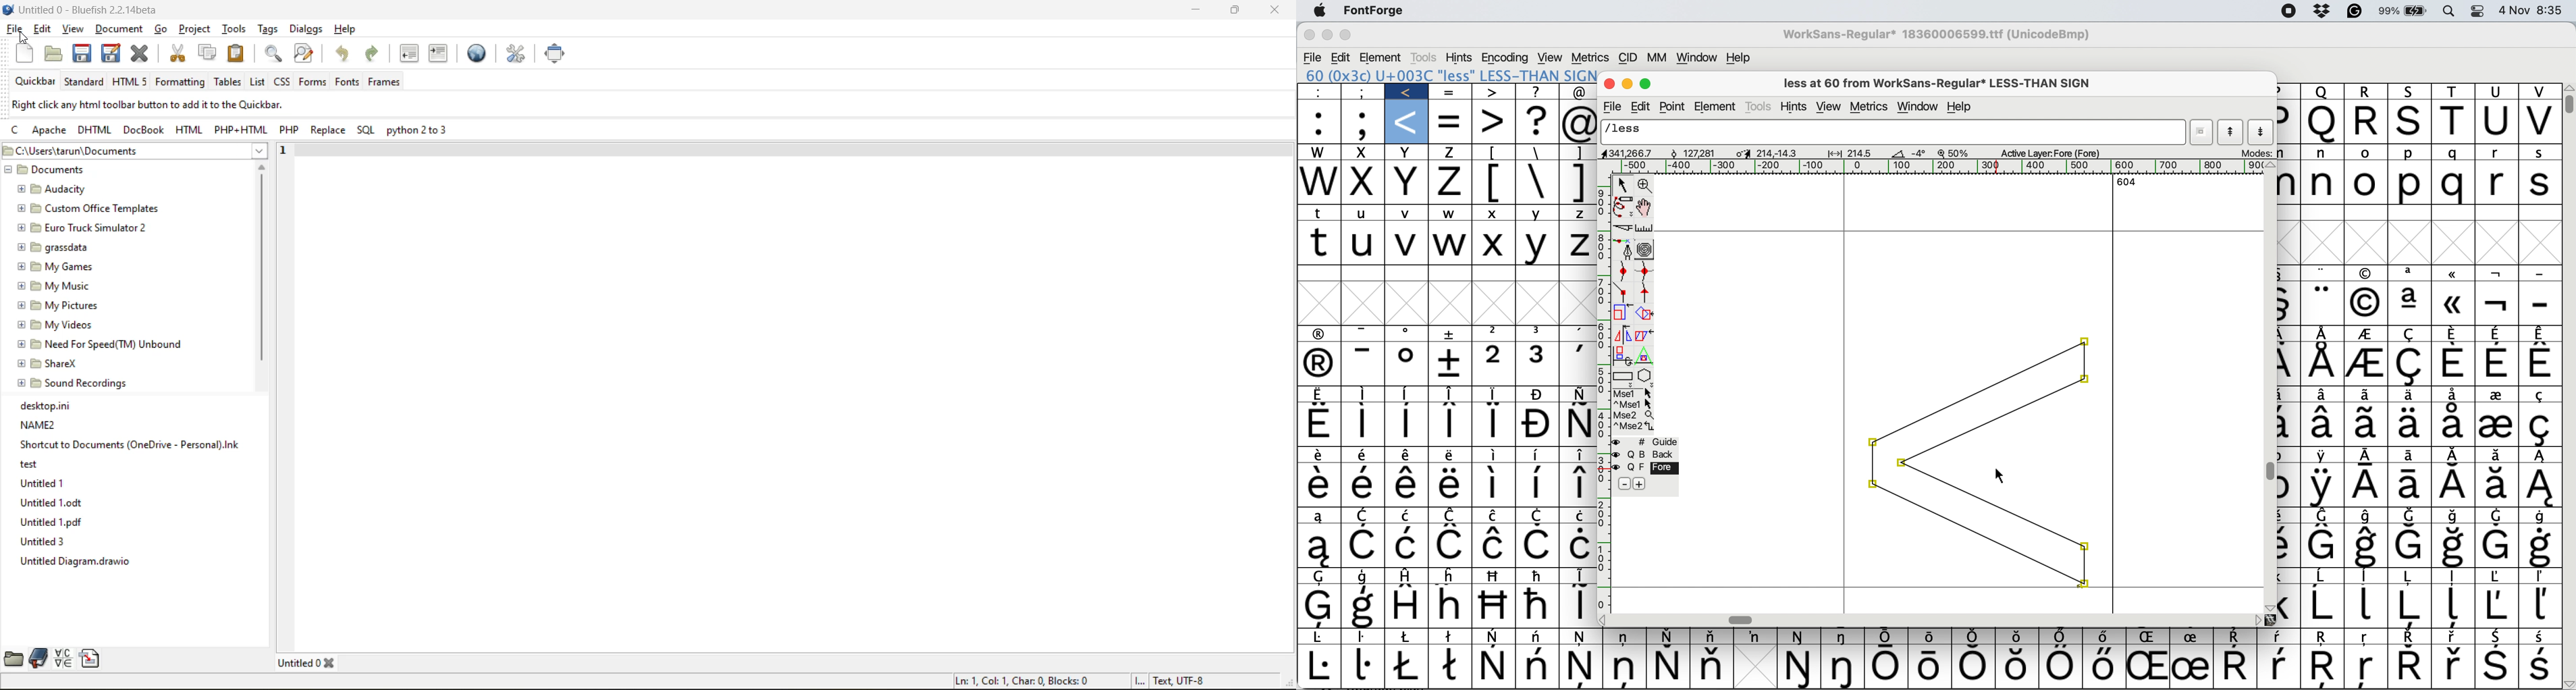 Image resolution: width=2576 pixels, height=700 pixels. What do you see at coordinates (41, 542) in the screenshot?
I see `Untitled 3` at bounding box center [41, 542].